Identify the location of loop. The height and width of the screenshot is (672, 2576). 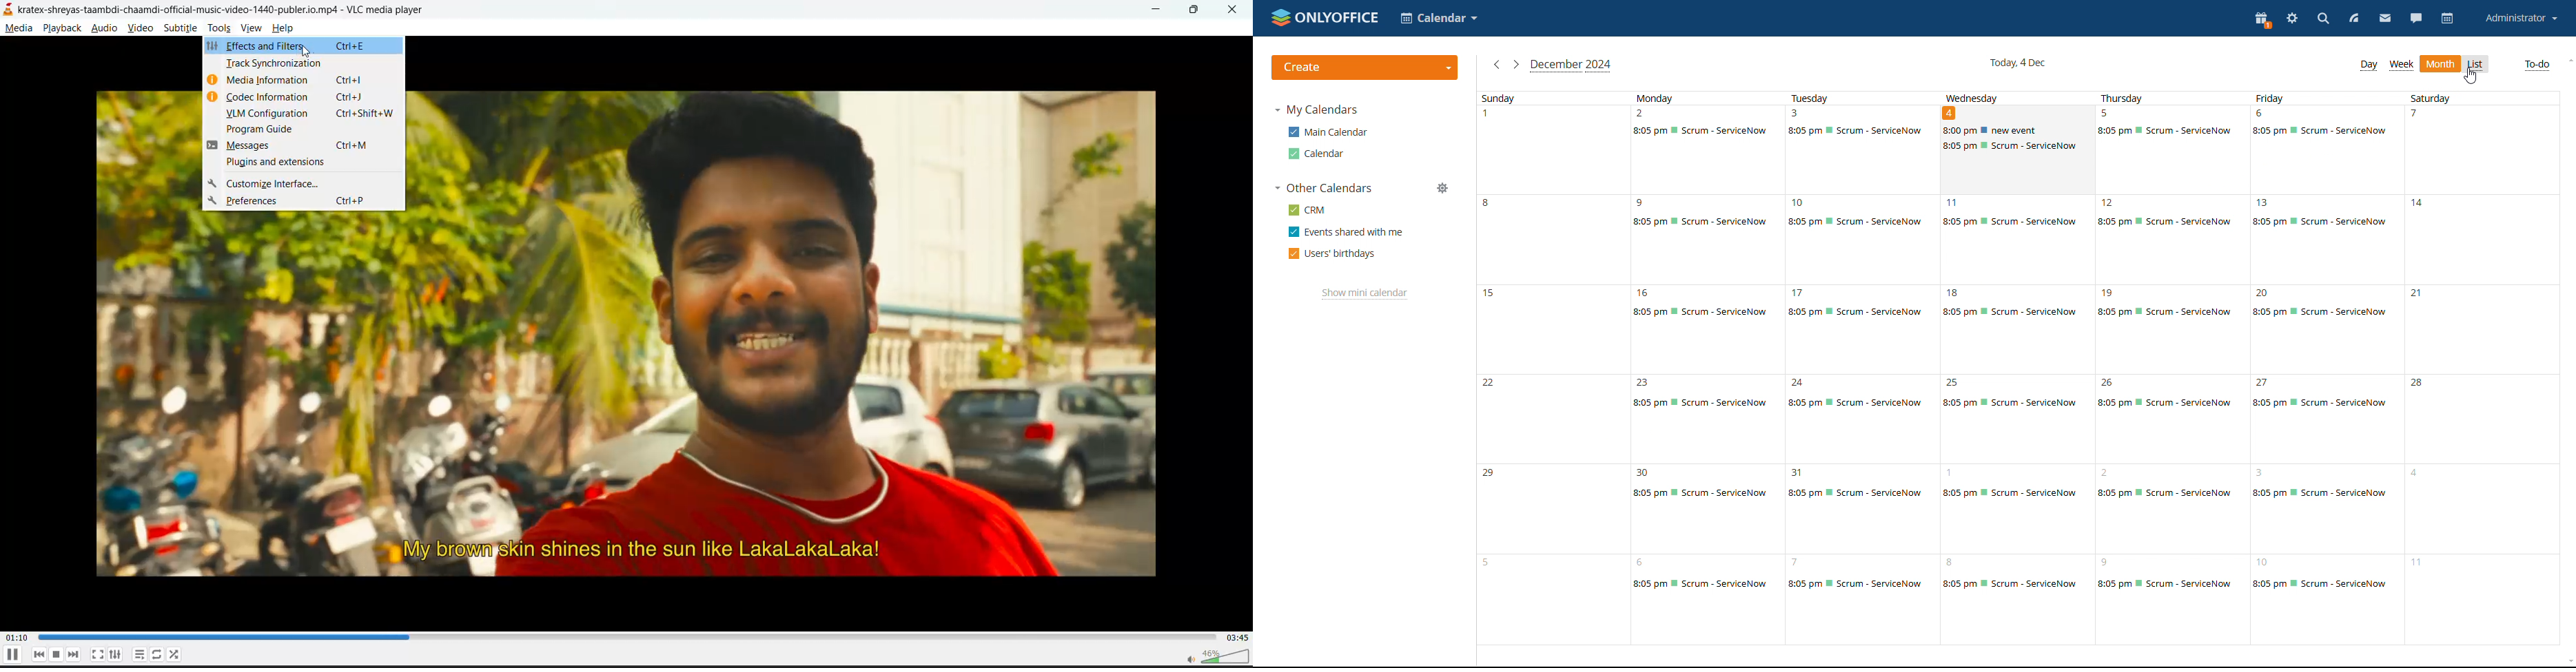
(155, 655).